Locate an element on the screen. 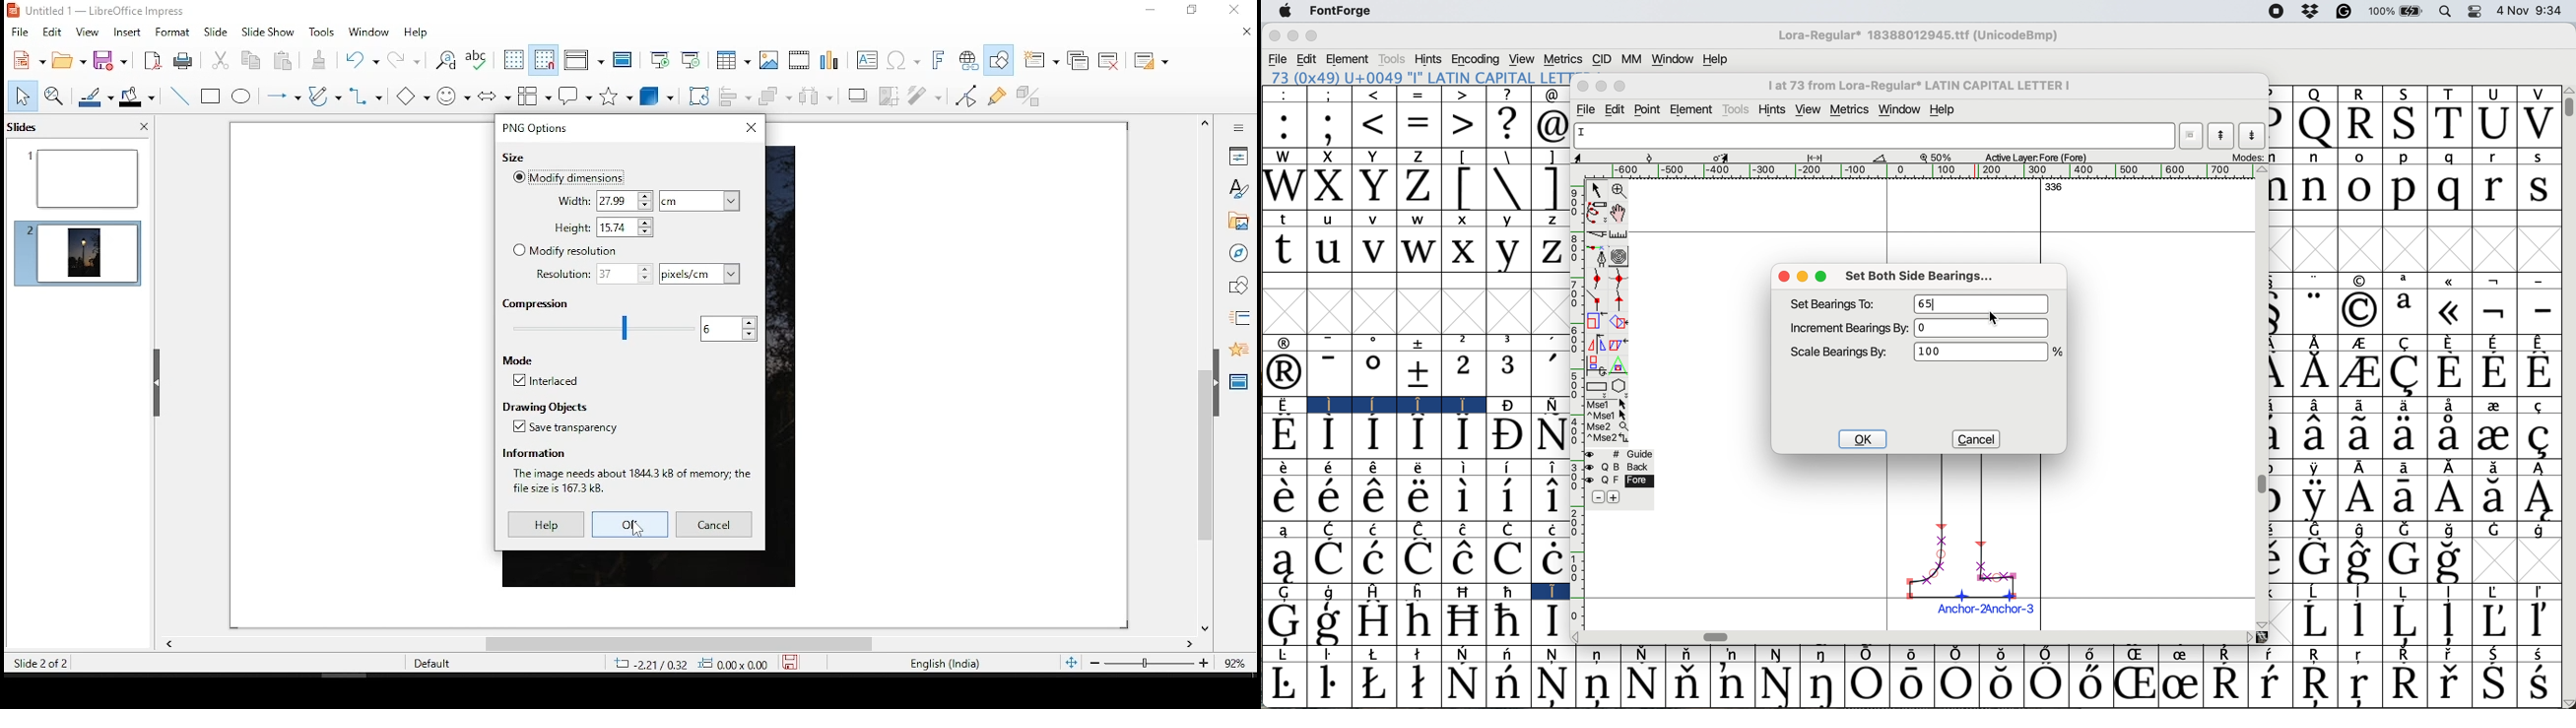   is located at coordinates (2247, 637).